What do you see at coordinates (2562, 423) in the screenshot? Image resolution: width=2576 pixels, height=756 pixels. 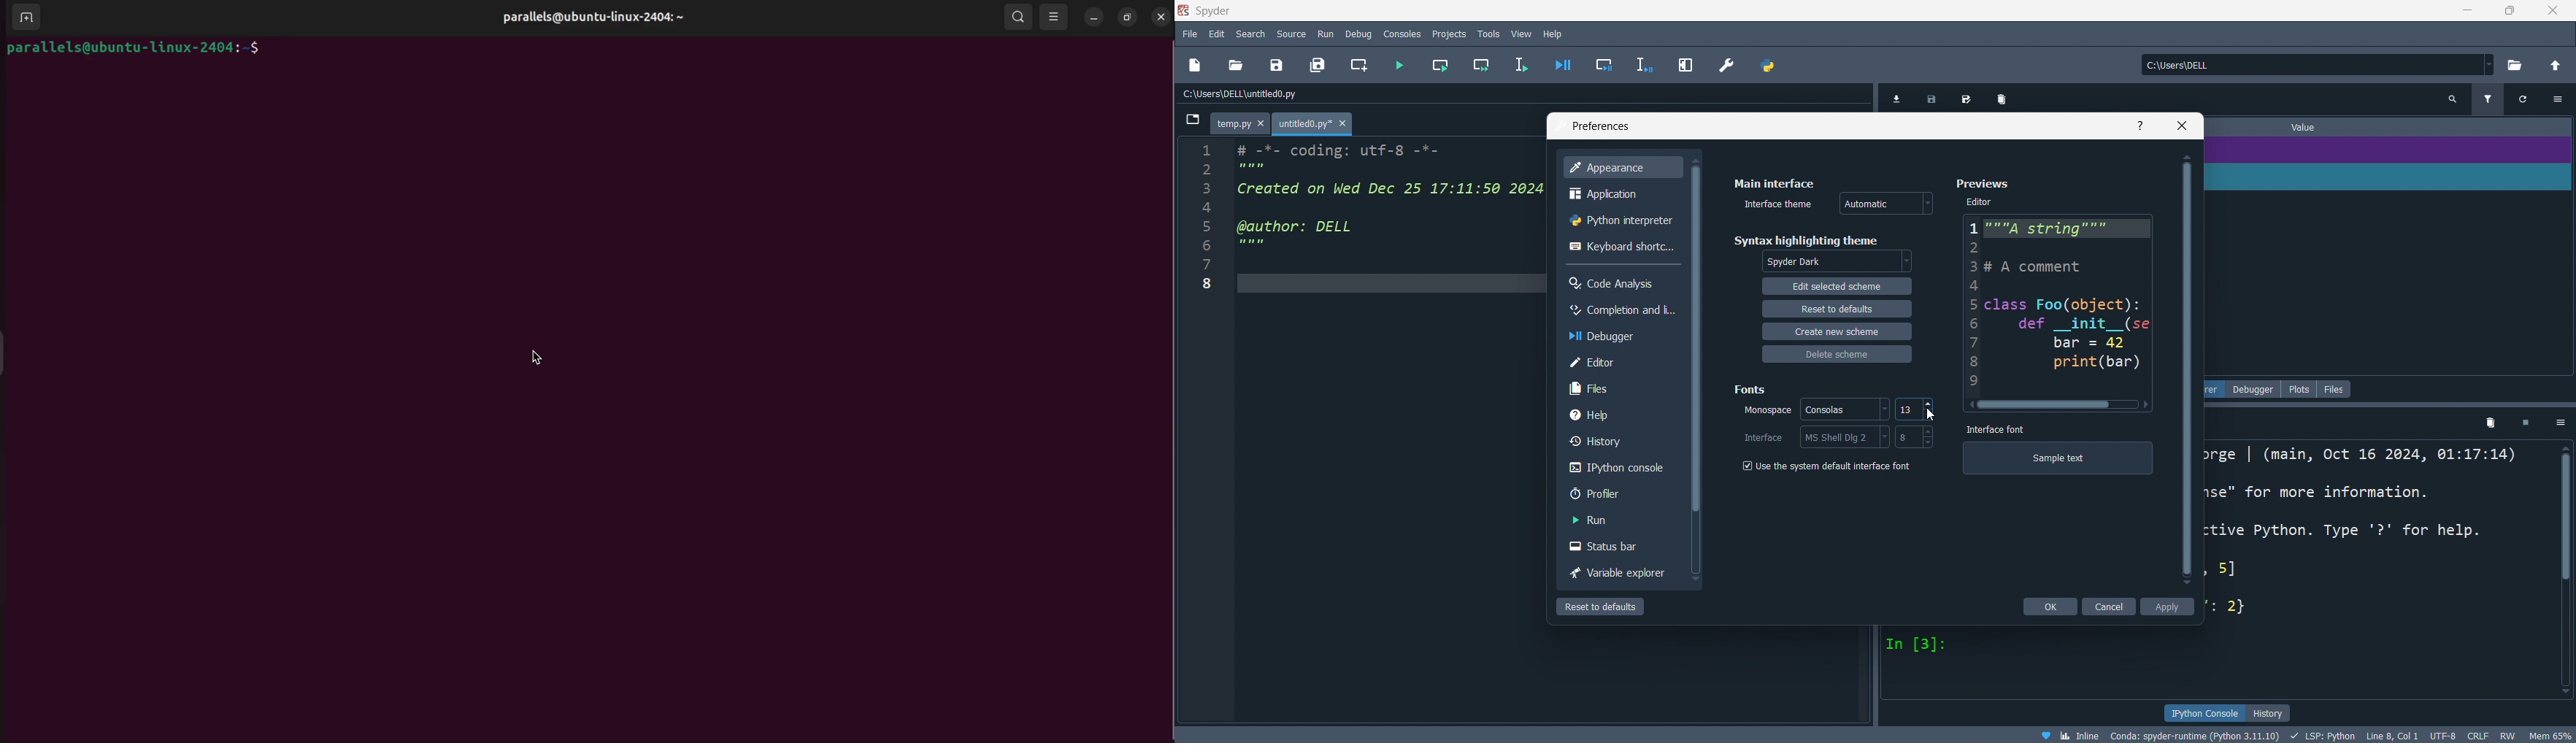 I see `options` at bounding box center [2562, 423].